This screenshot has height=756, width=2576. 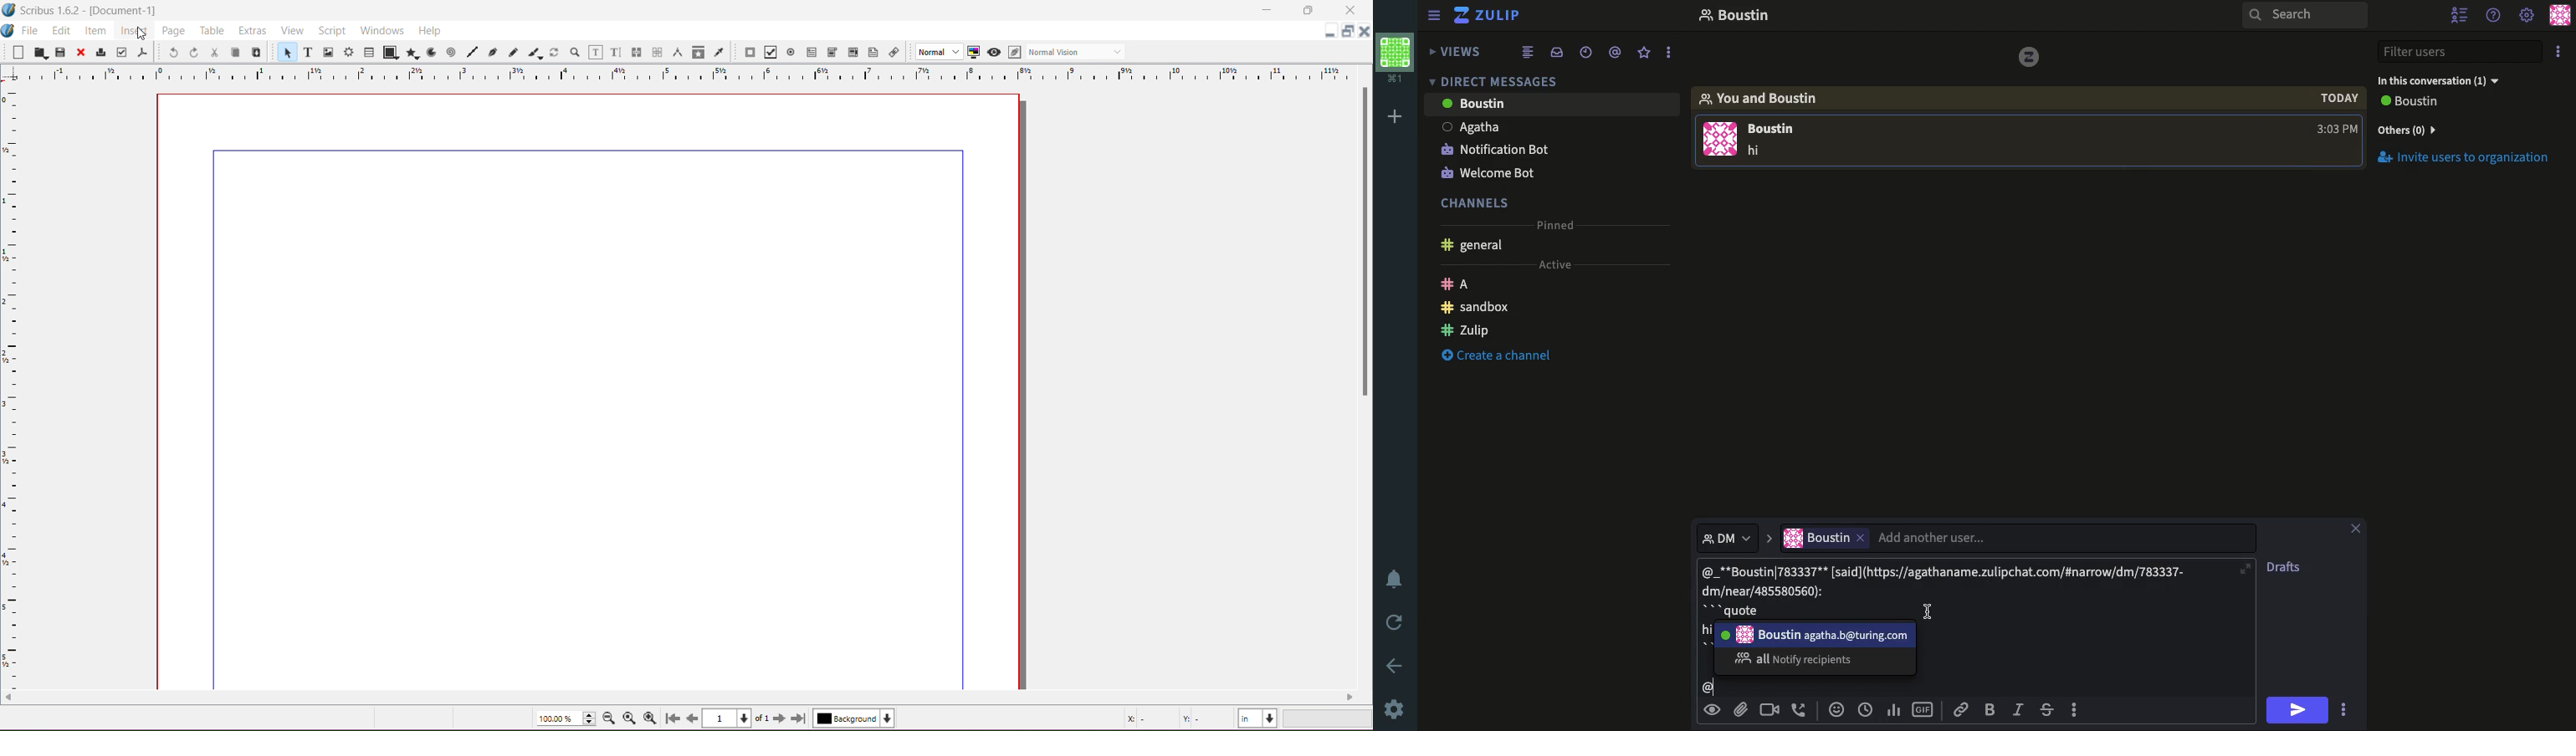 What do you see at coordinates (1949, 587) in the screenshot?
I see `Text` at bounding box center [1949, 587].